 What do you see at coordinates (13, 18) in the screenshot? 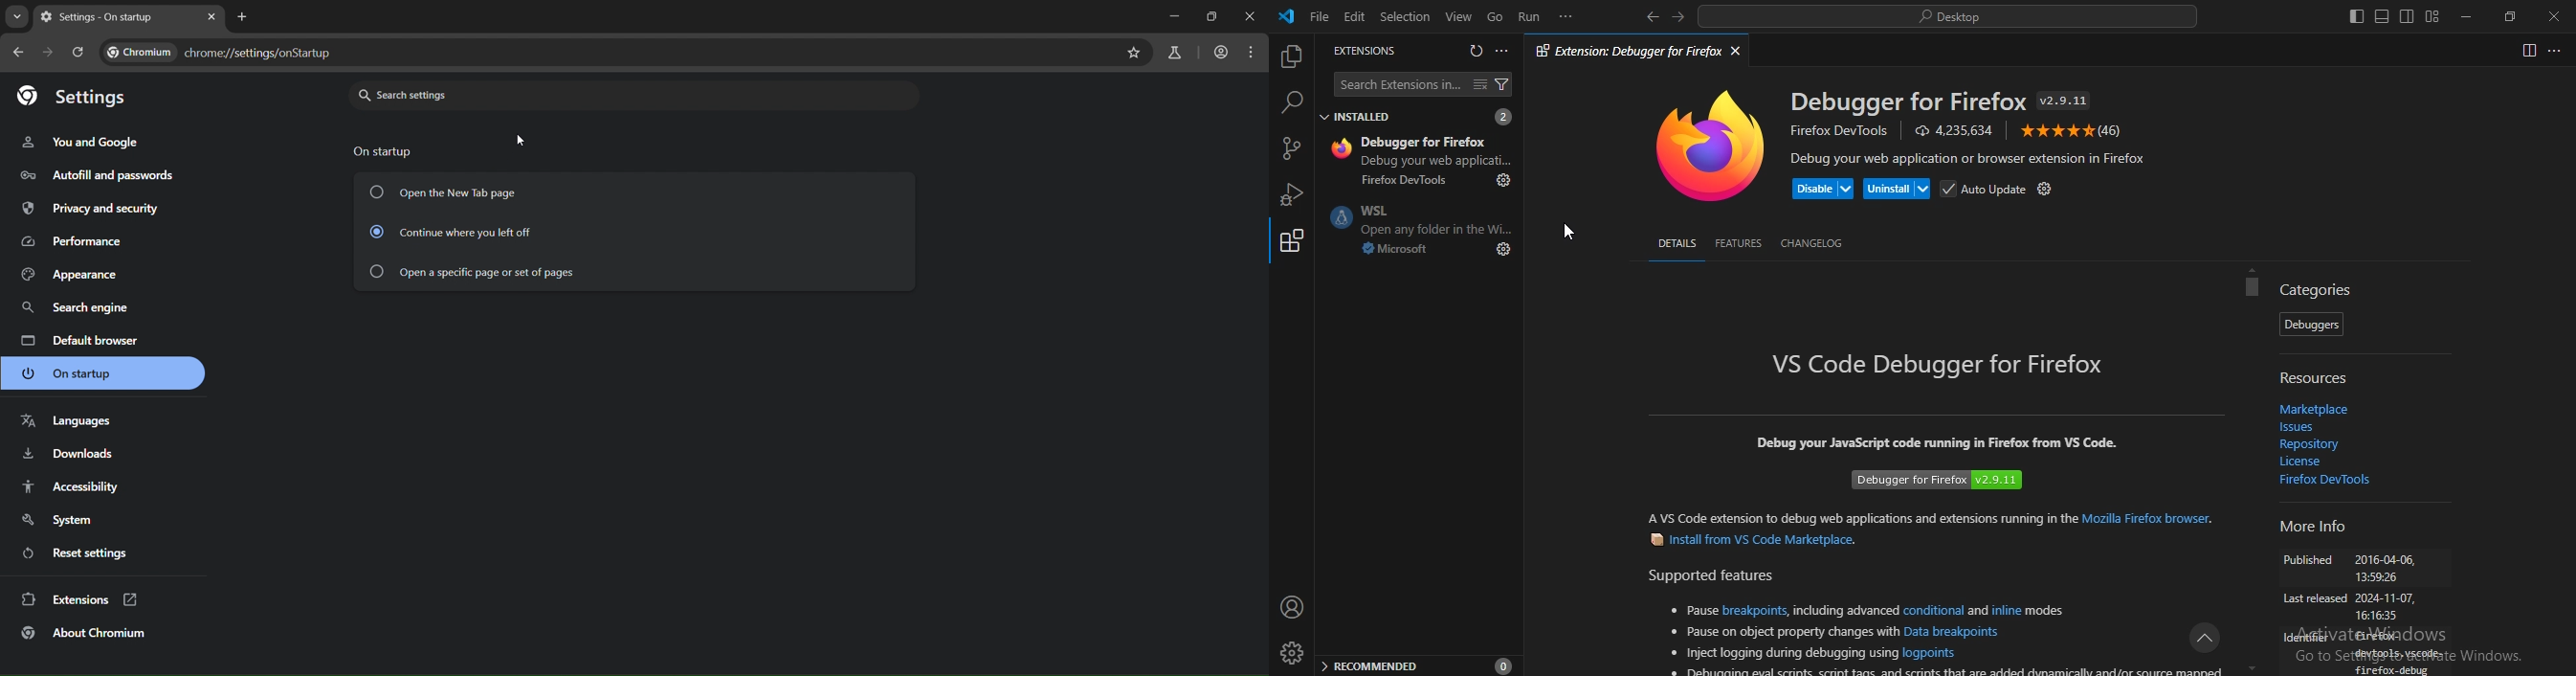
I see `search page` at bounding box center [13, 18].